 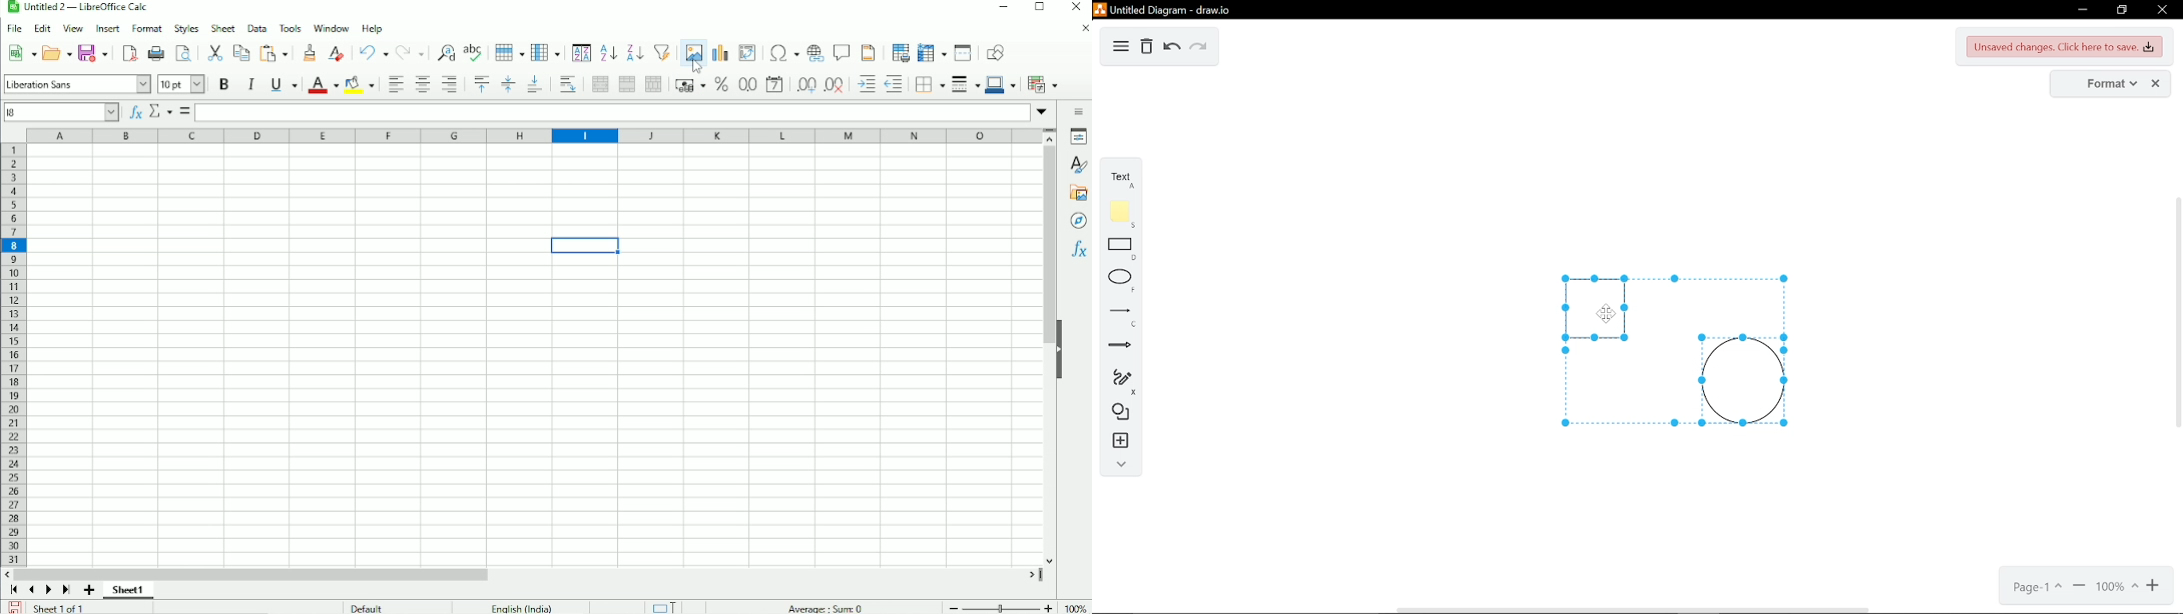 What do you see at coordinates (1002, 86) in the screenshot?
I see `Border color` at bounding box center [1002, 86].